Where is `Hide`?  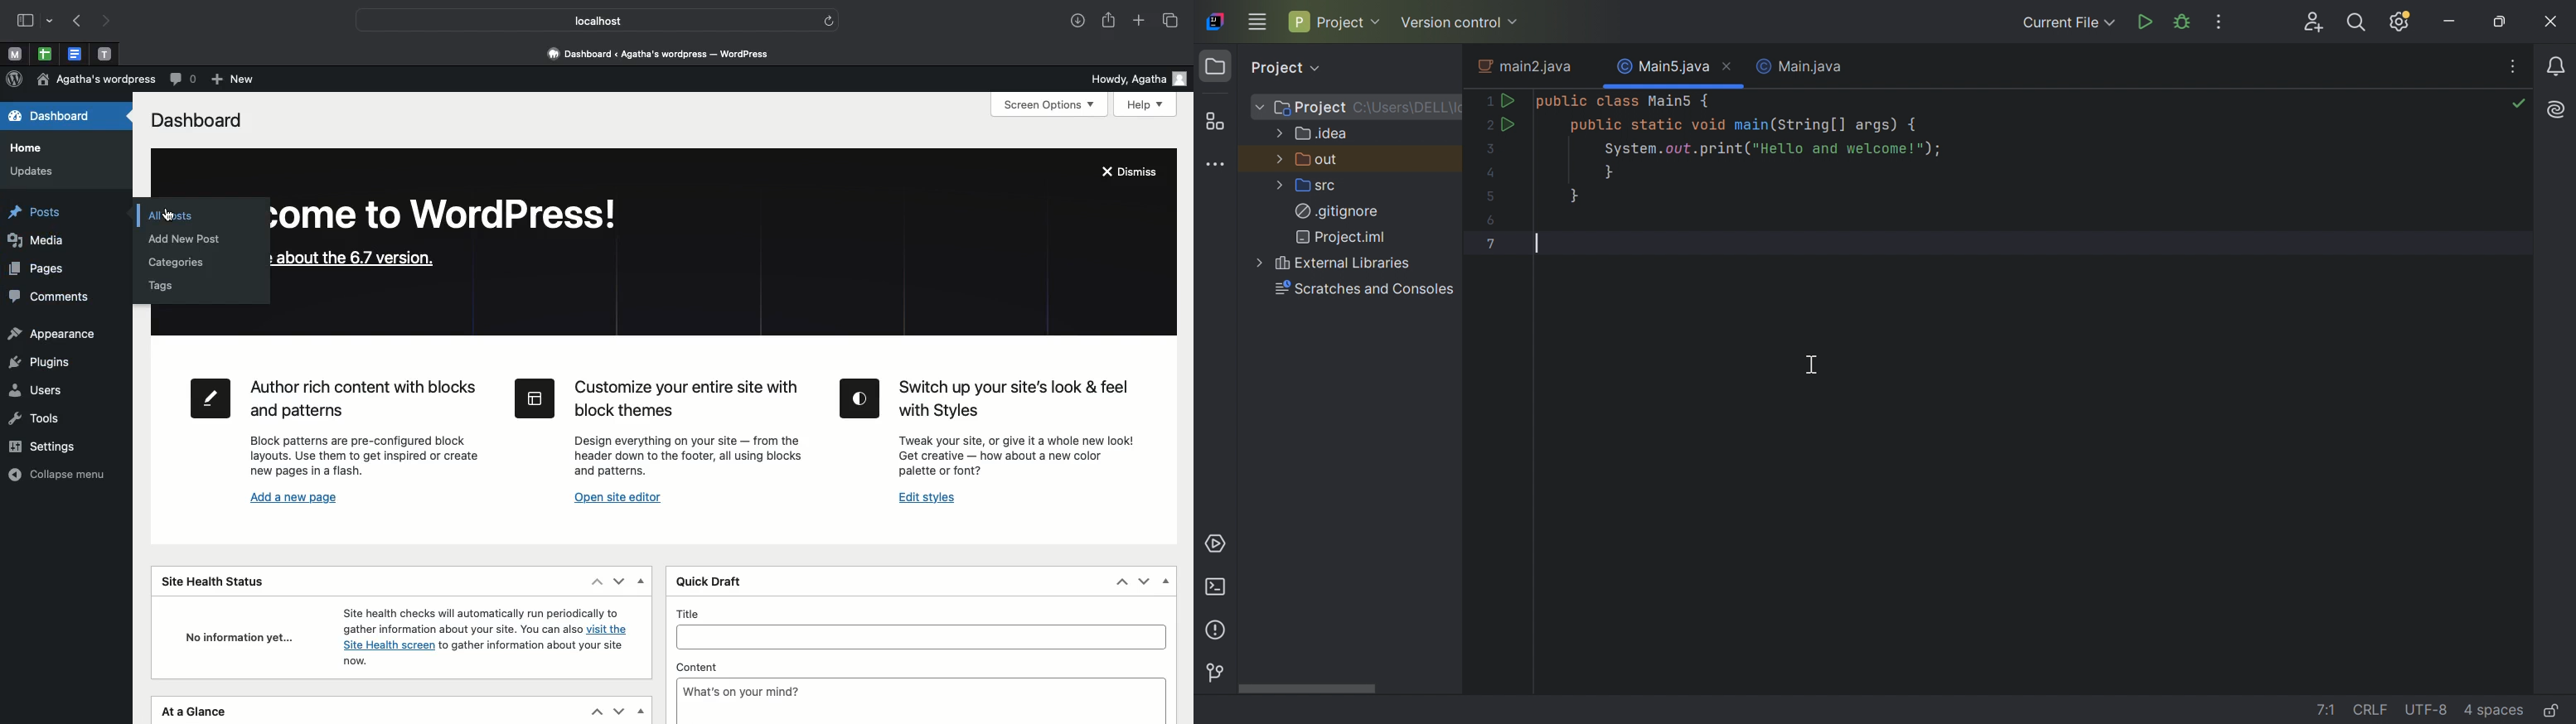
Hide is located at coordinates (640, 584).